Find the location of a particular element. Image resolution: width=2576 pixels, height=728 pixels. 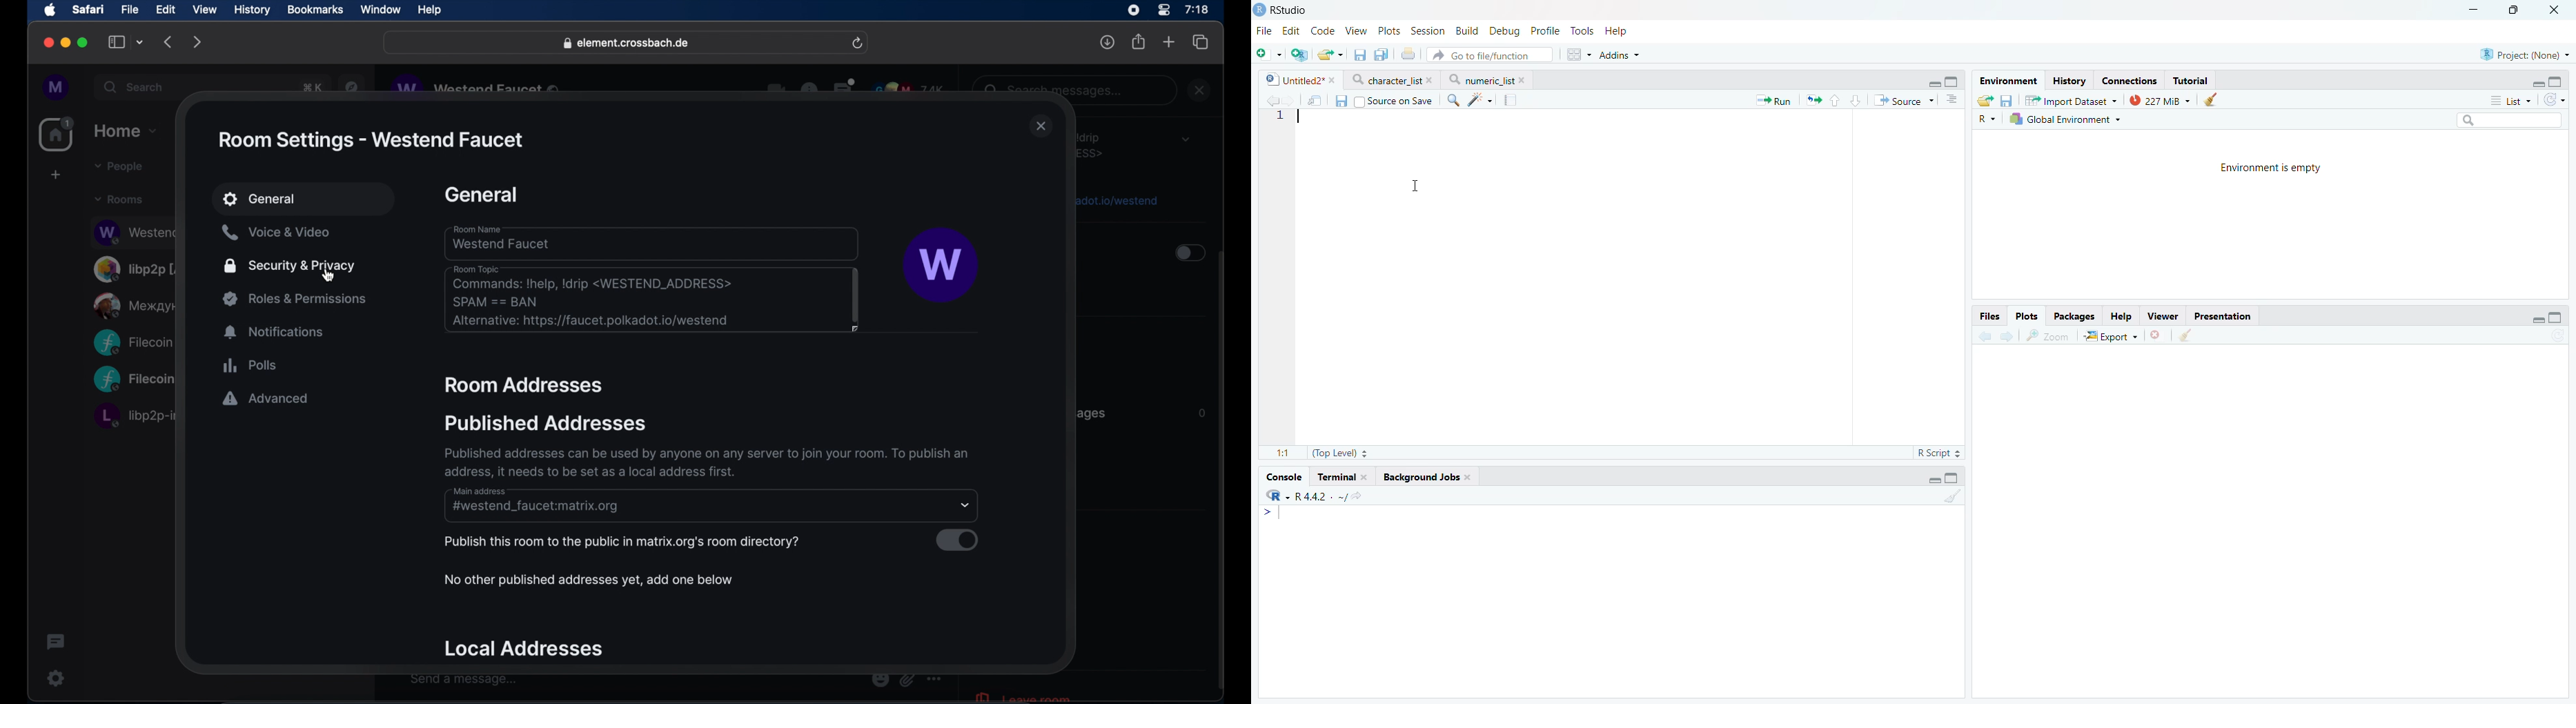

security and privacy is located at coordinates (289, 266).